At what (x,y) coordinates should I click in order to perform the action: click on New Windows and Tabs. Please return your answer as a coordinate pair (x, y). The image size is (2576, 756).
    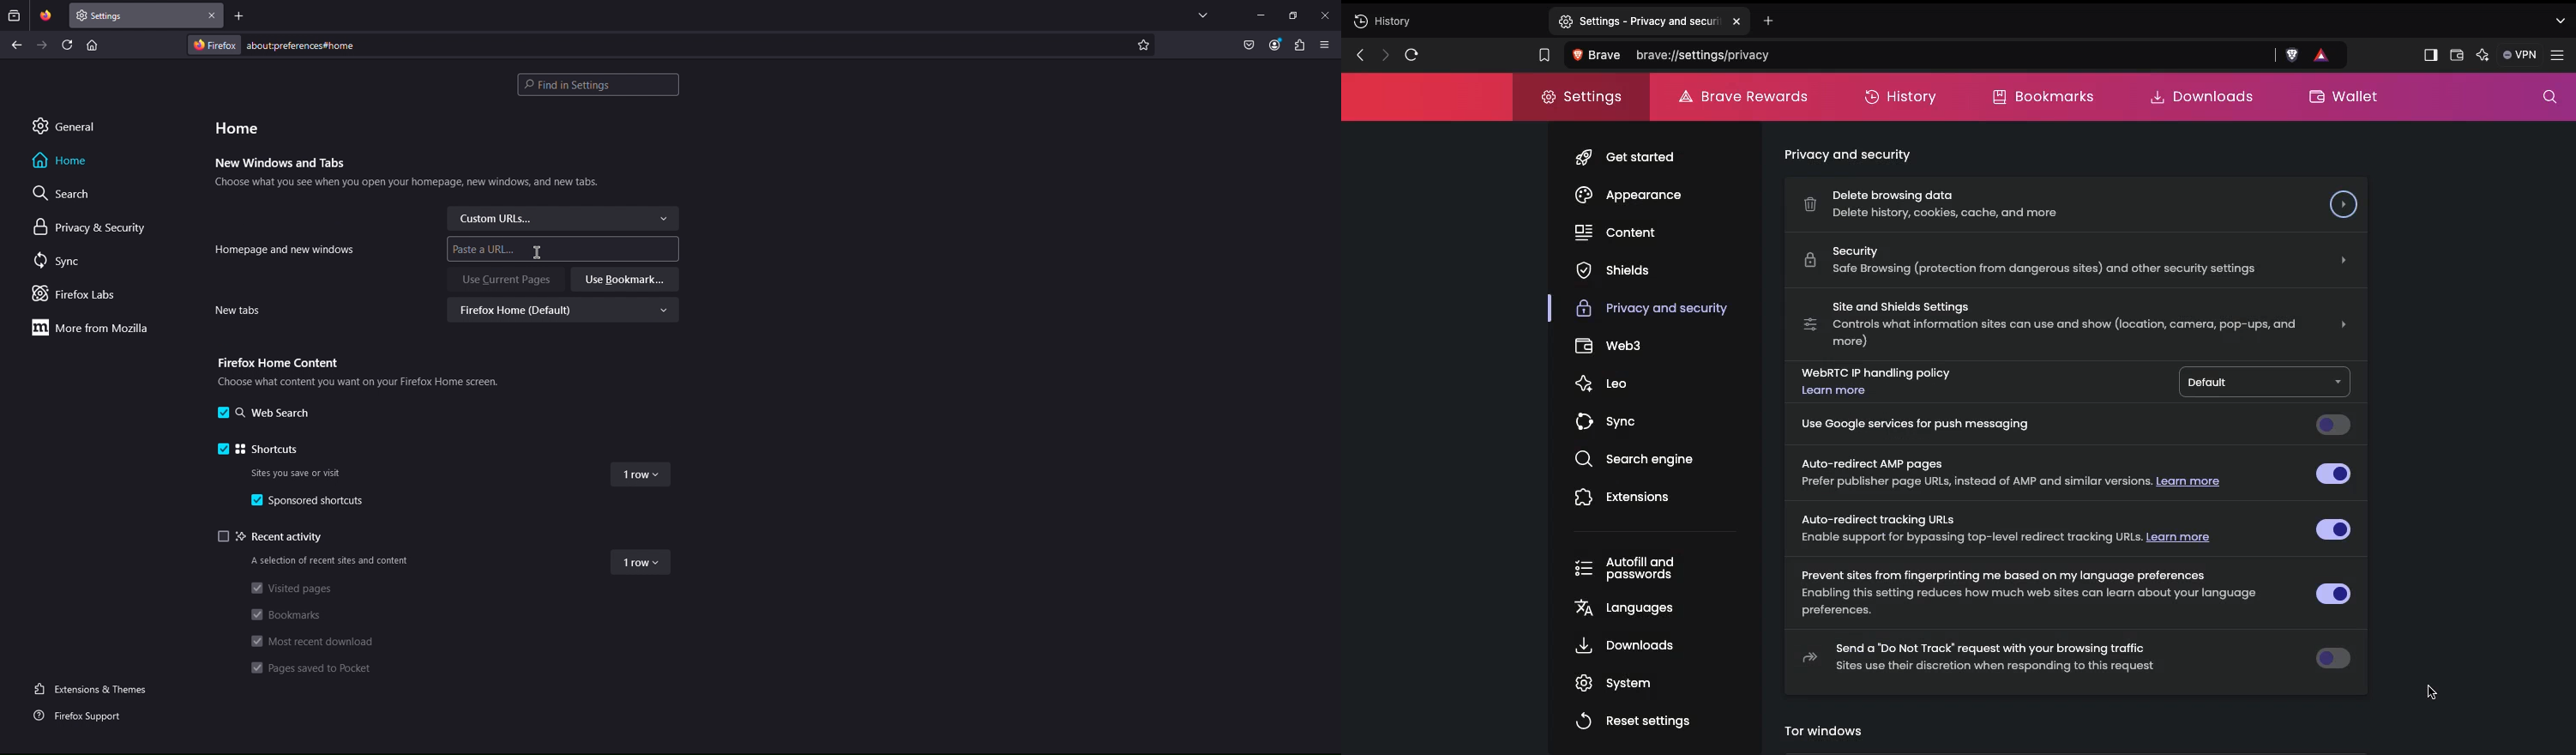
    Looking at the image, I should click on (281, 164).